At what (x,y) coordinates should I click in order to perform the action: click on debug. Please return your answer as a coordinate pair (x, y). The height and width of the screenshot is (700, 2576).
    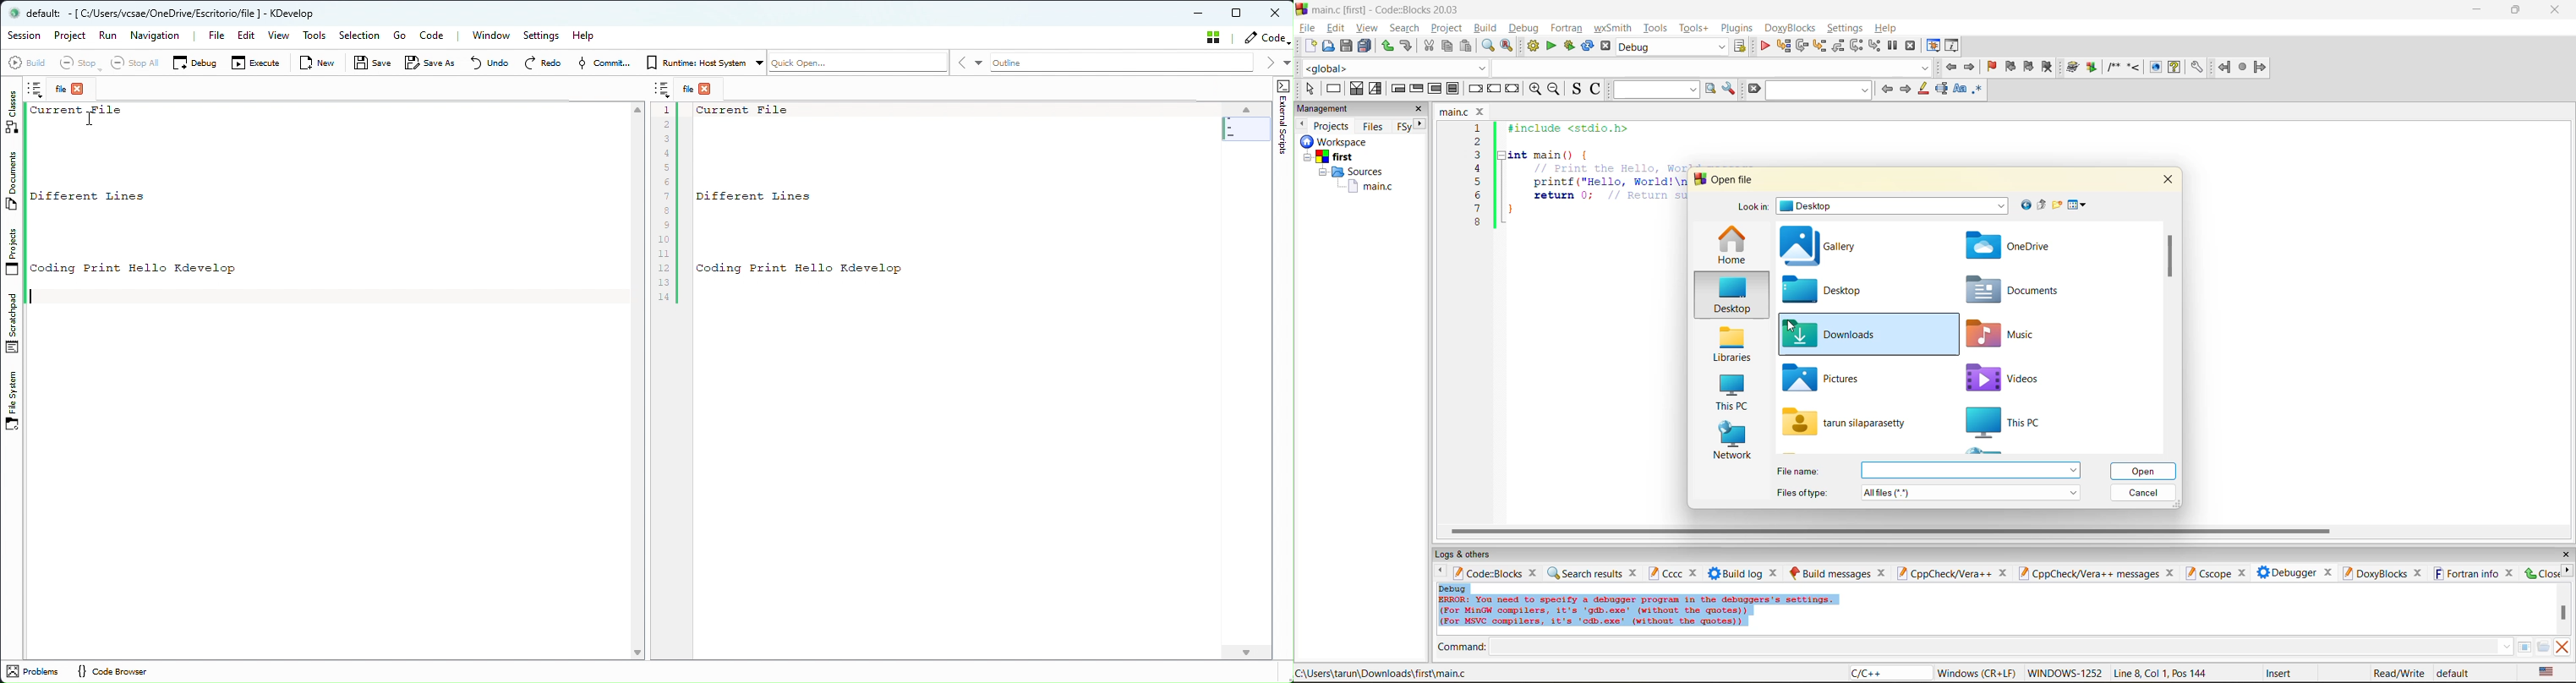
    Looking at the image, I should click on (1453, 588).